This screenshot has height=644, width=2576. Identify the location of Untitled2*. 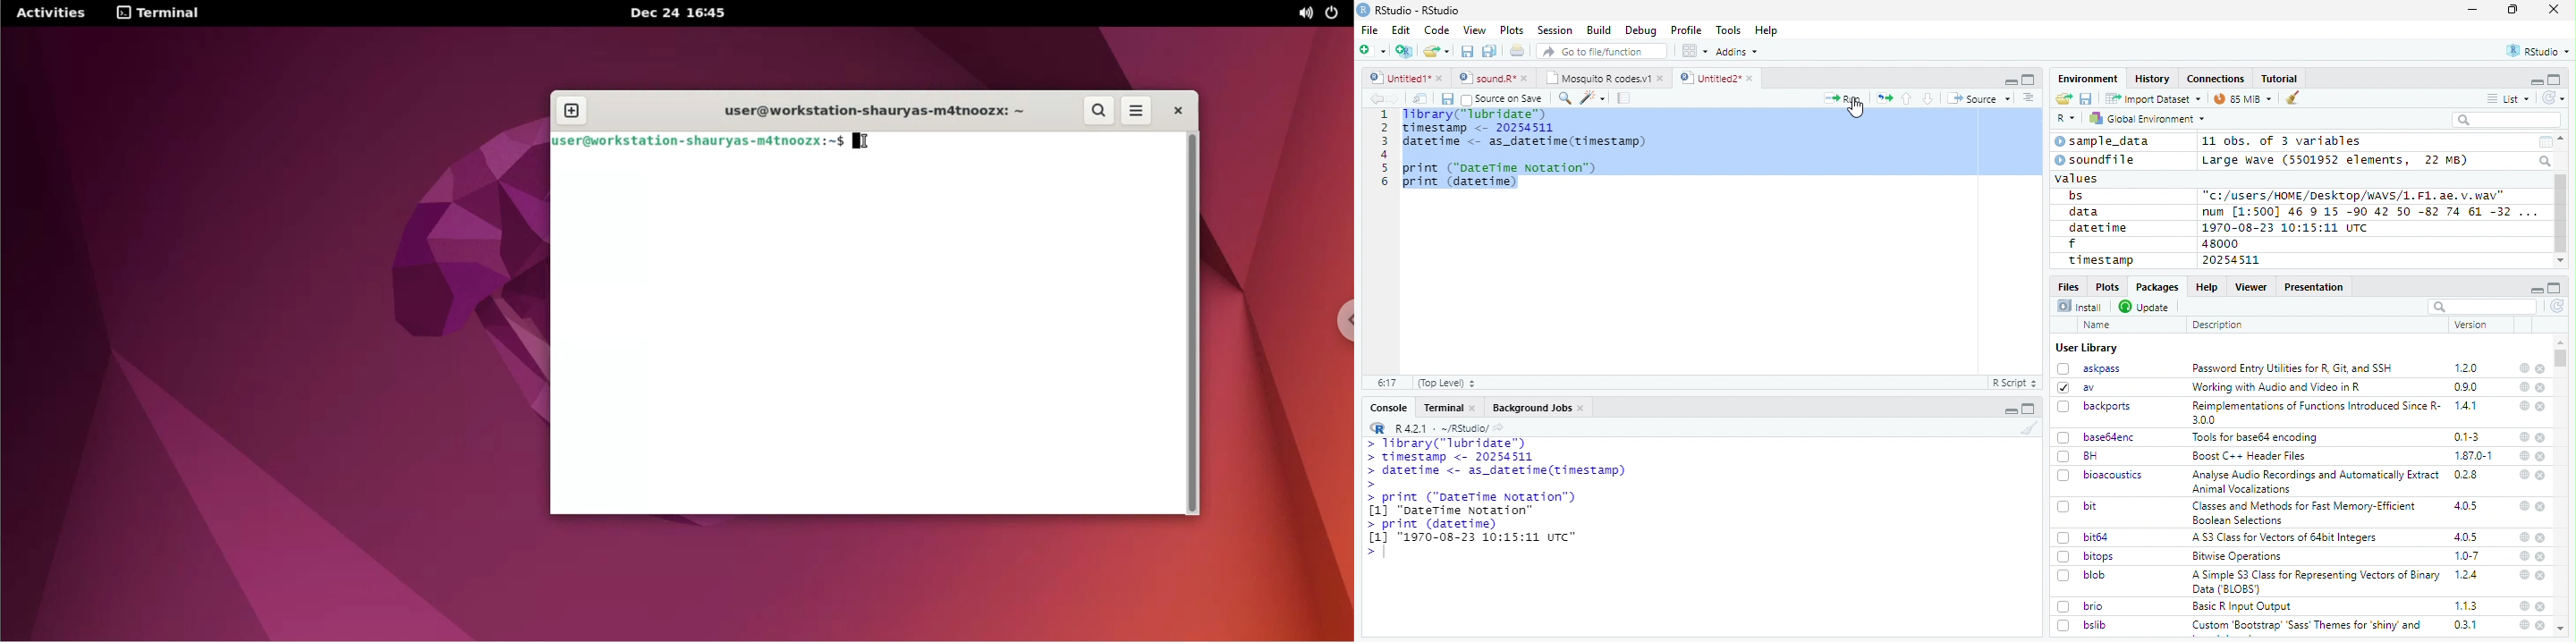
(1720, 79).